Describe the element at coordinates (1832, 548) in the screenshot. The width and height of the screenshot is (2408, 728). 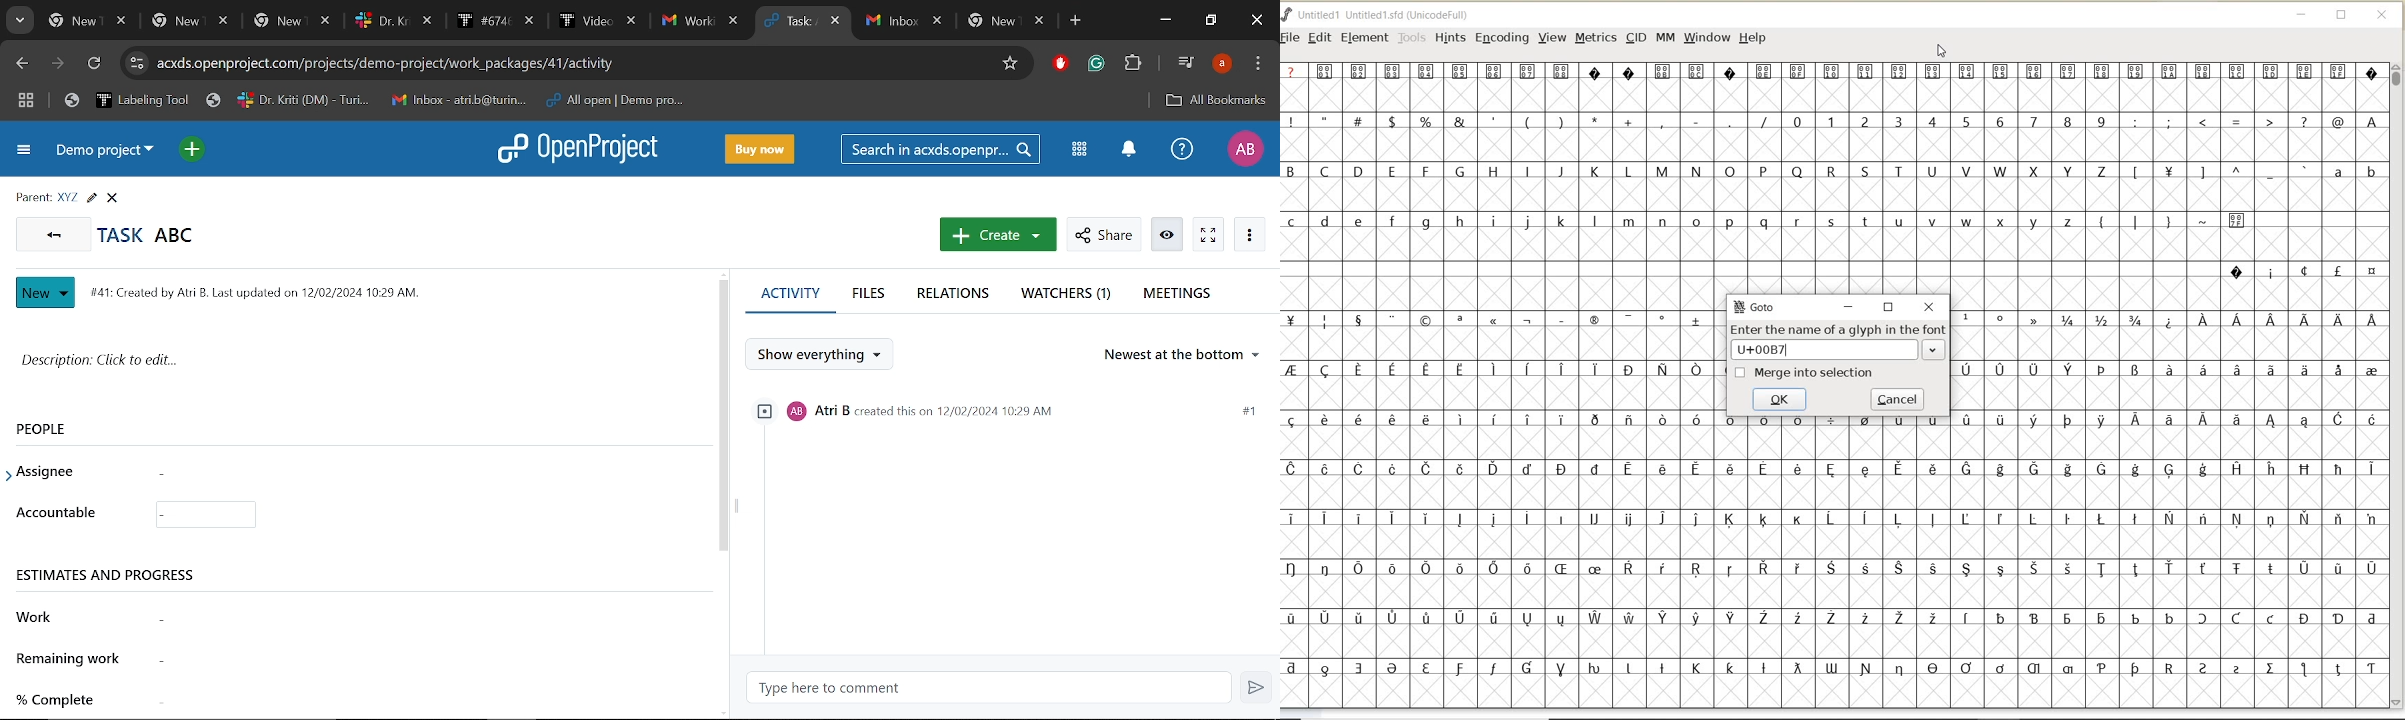
I see `special characters` at that location.